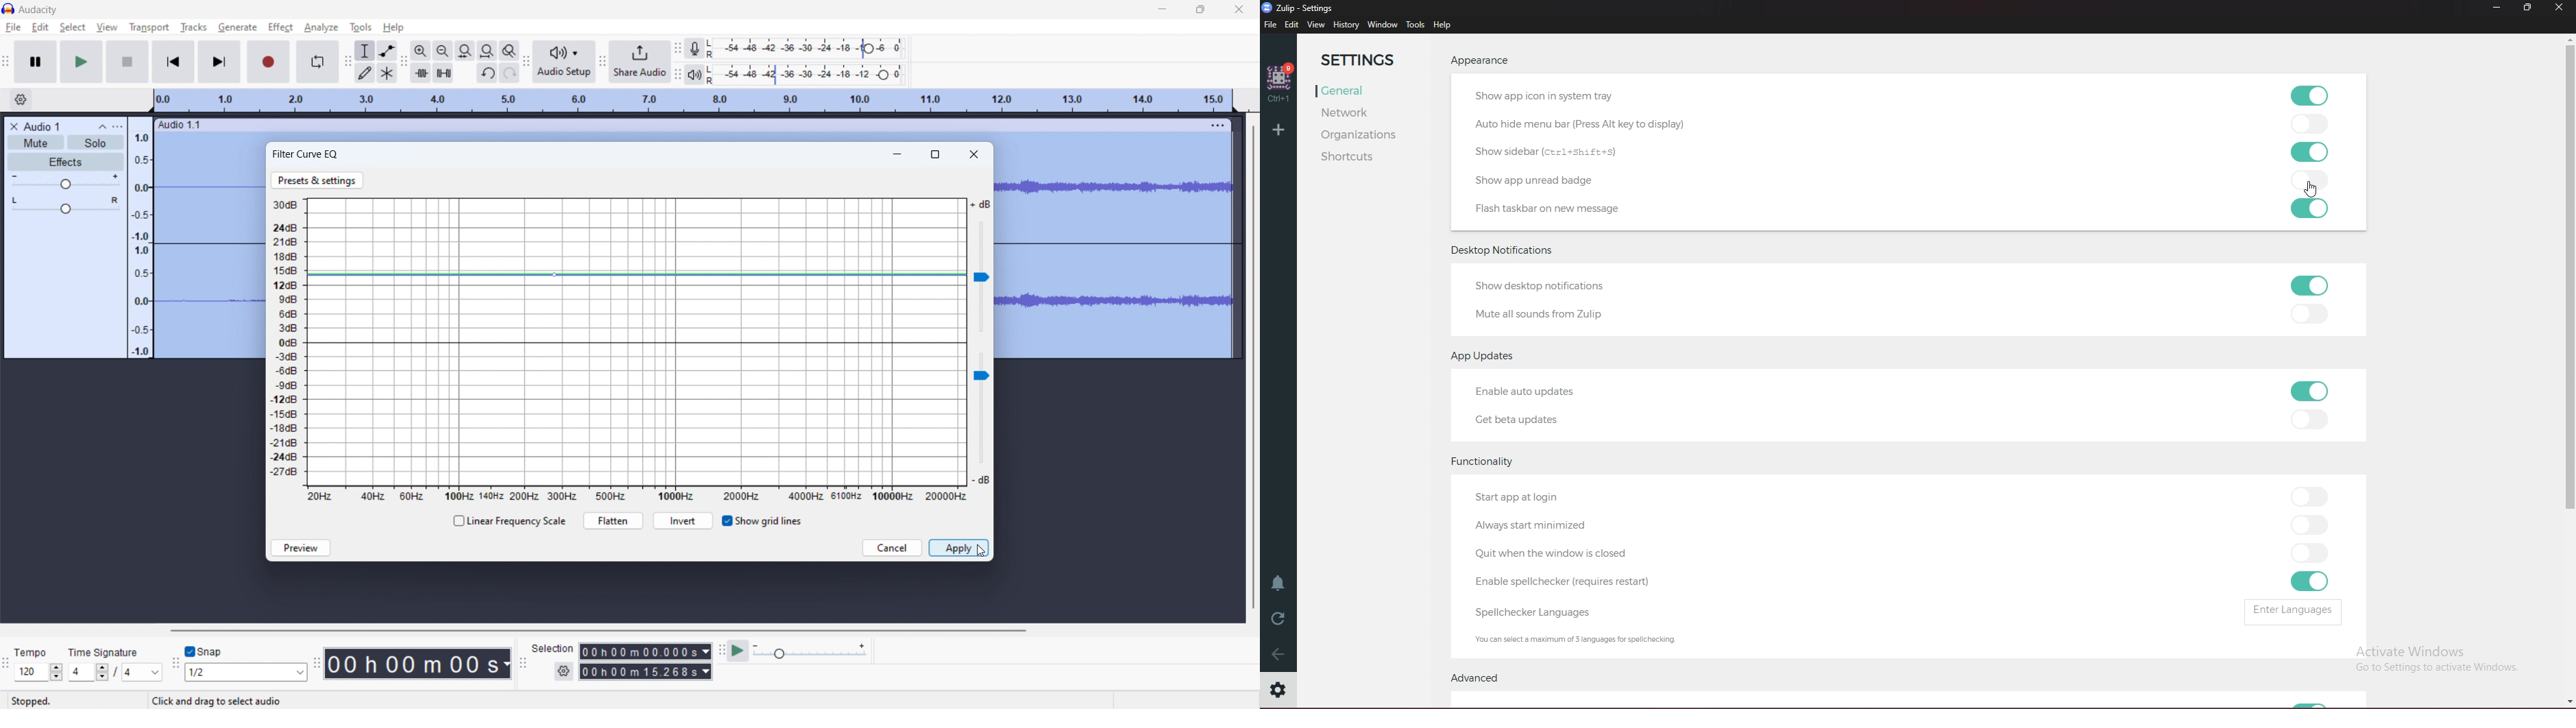  Describe the element at coordinates (38, 653) in the screenshot. I see `Tempo` at that location.